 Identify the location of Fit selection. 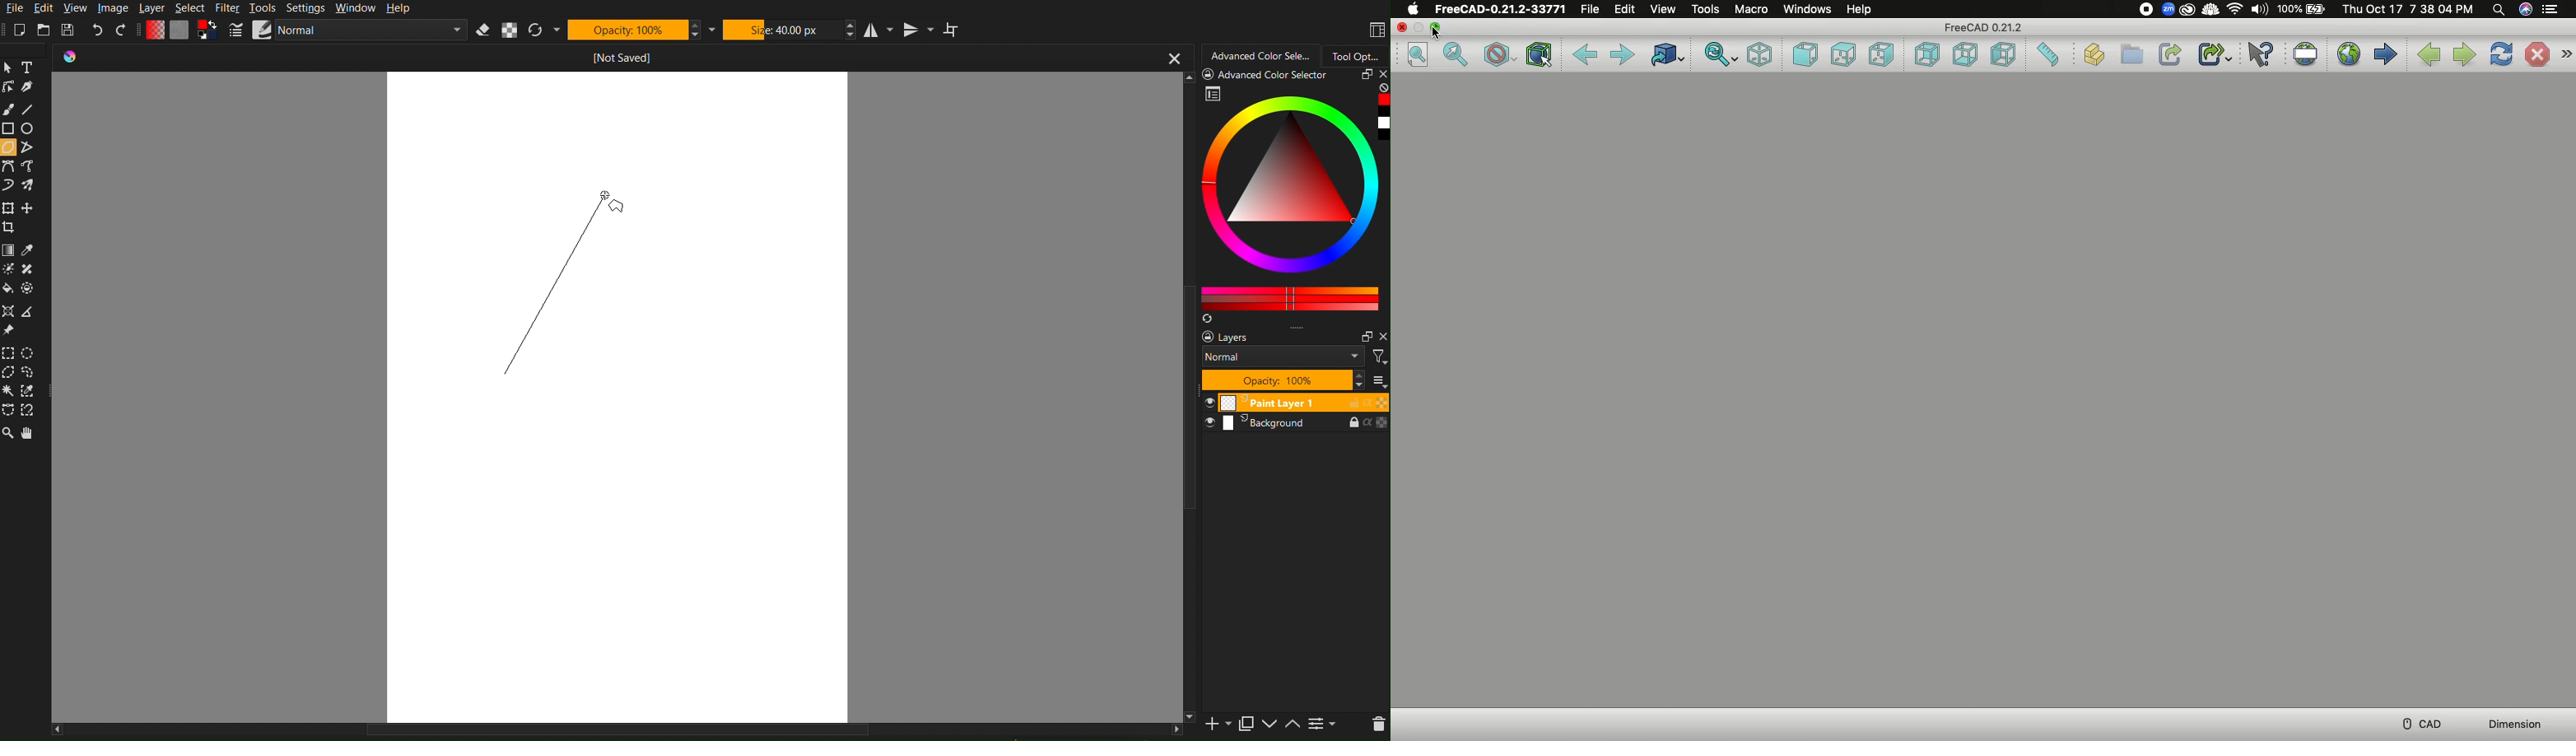
(1460, 57).